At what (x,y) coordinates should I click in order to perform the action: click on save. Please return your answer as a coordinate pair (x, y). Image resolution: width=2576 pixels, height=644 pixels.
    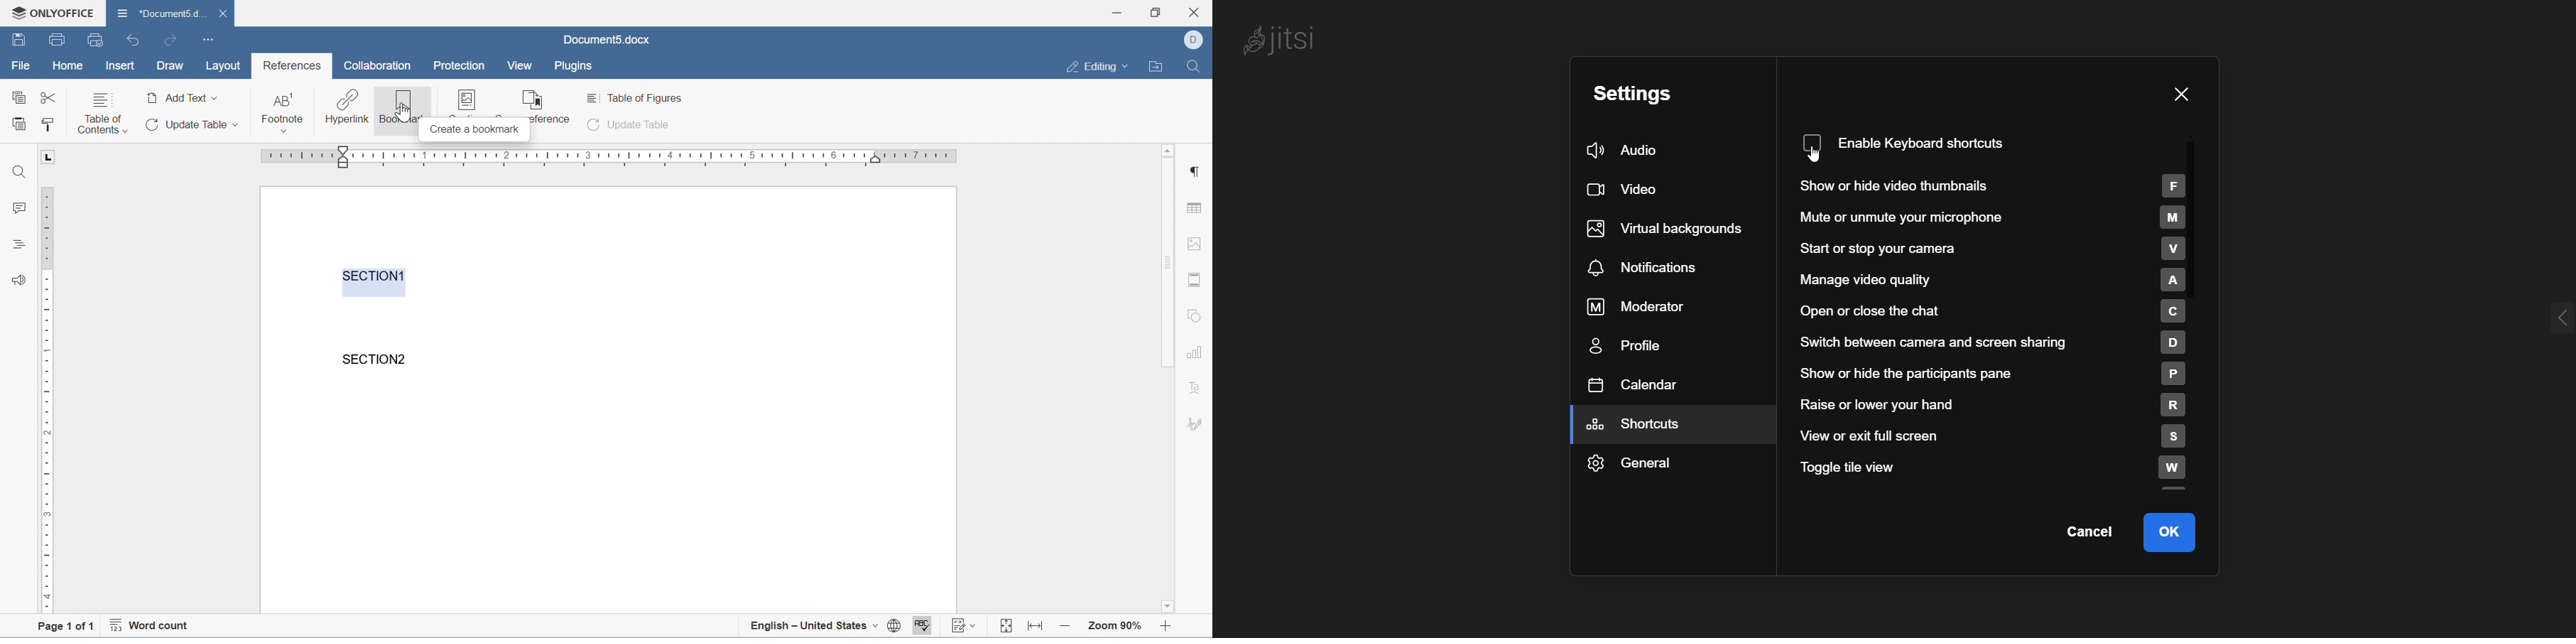
    Looking at the image, I should click on (19, 38).